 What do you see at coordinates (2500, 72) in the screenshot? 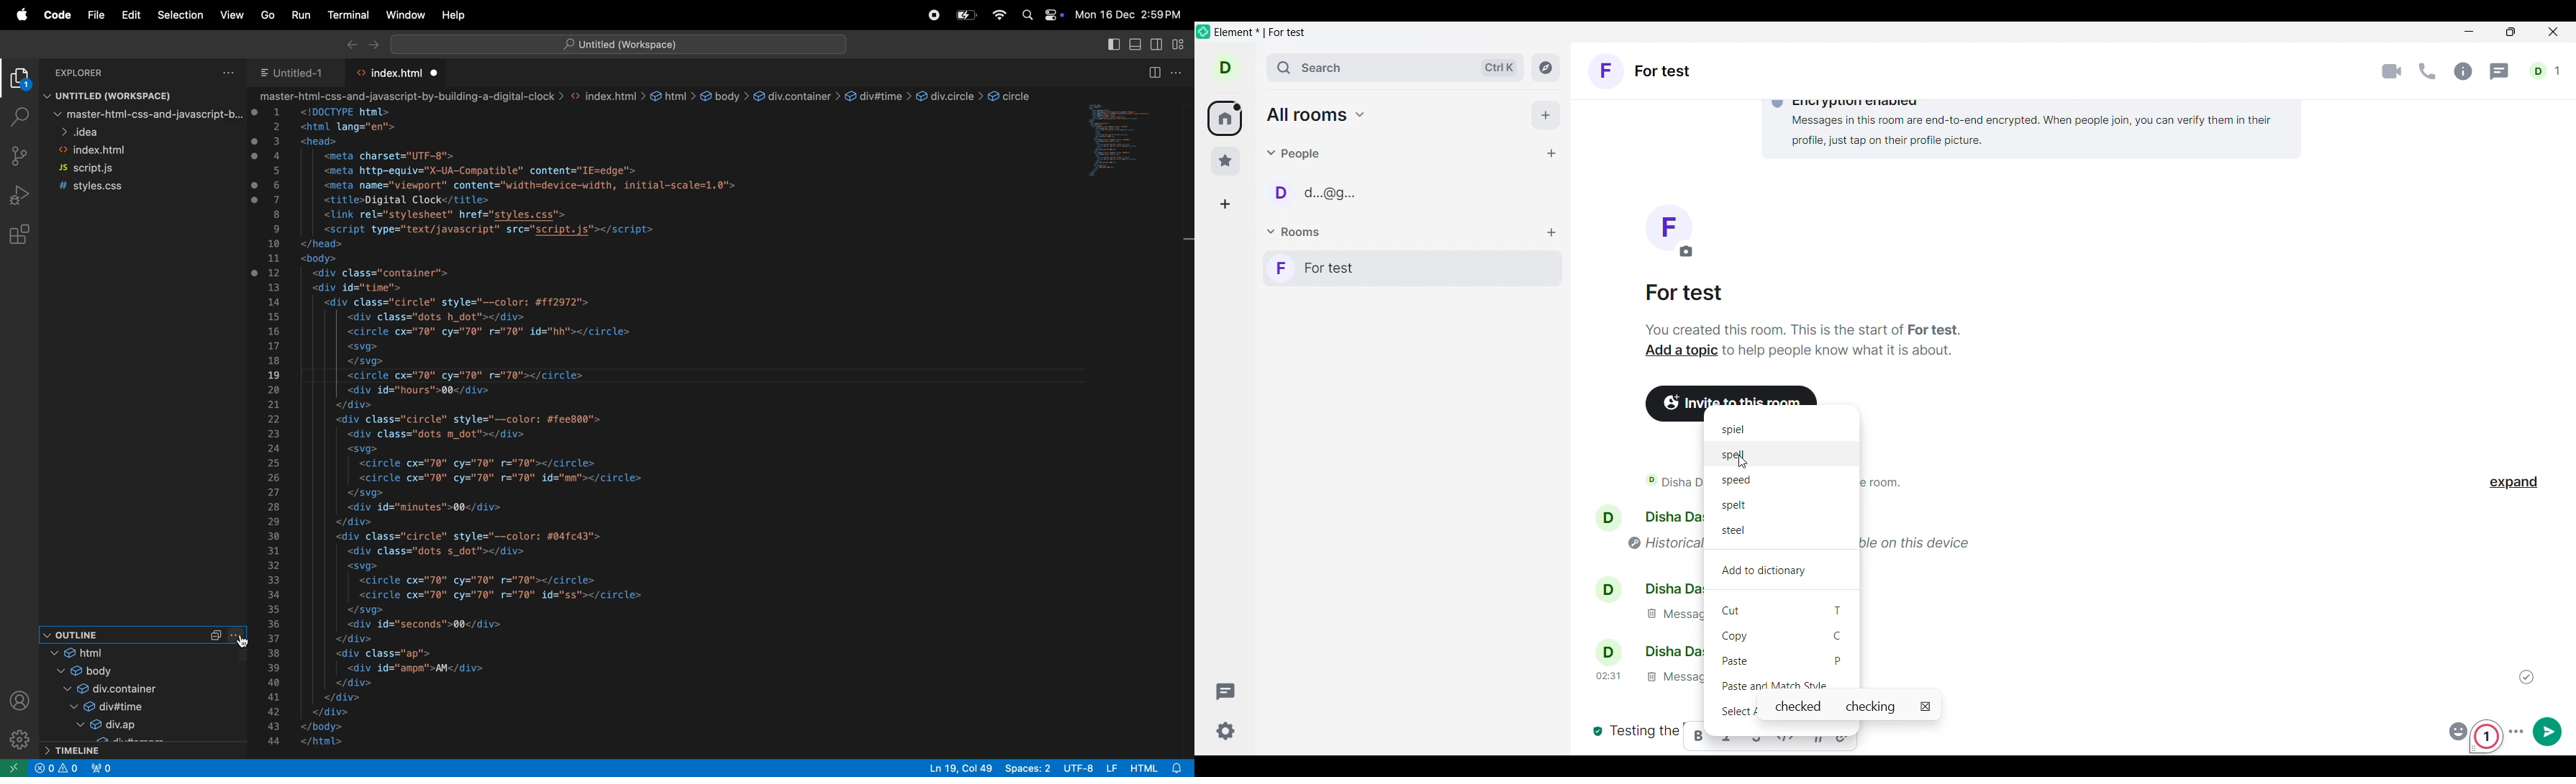
I see `Threads` at bounding box center [2500, 72].